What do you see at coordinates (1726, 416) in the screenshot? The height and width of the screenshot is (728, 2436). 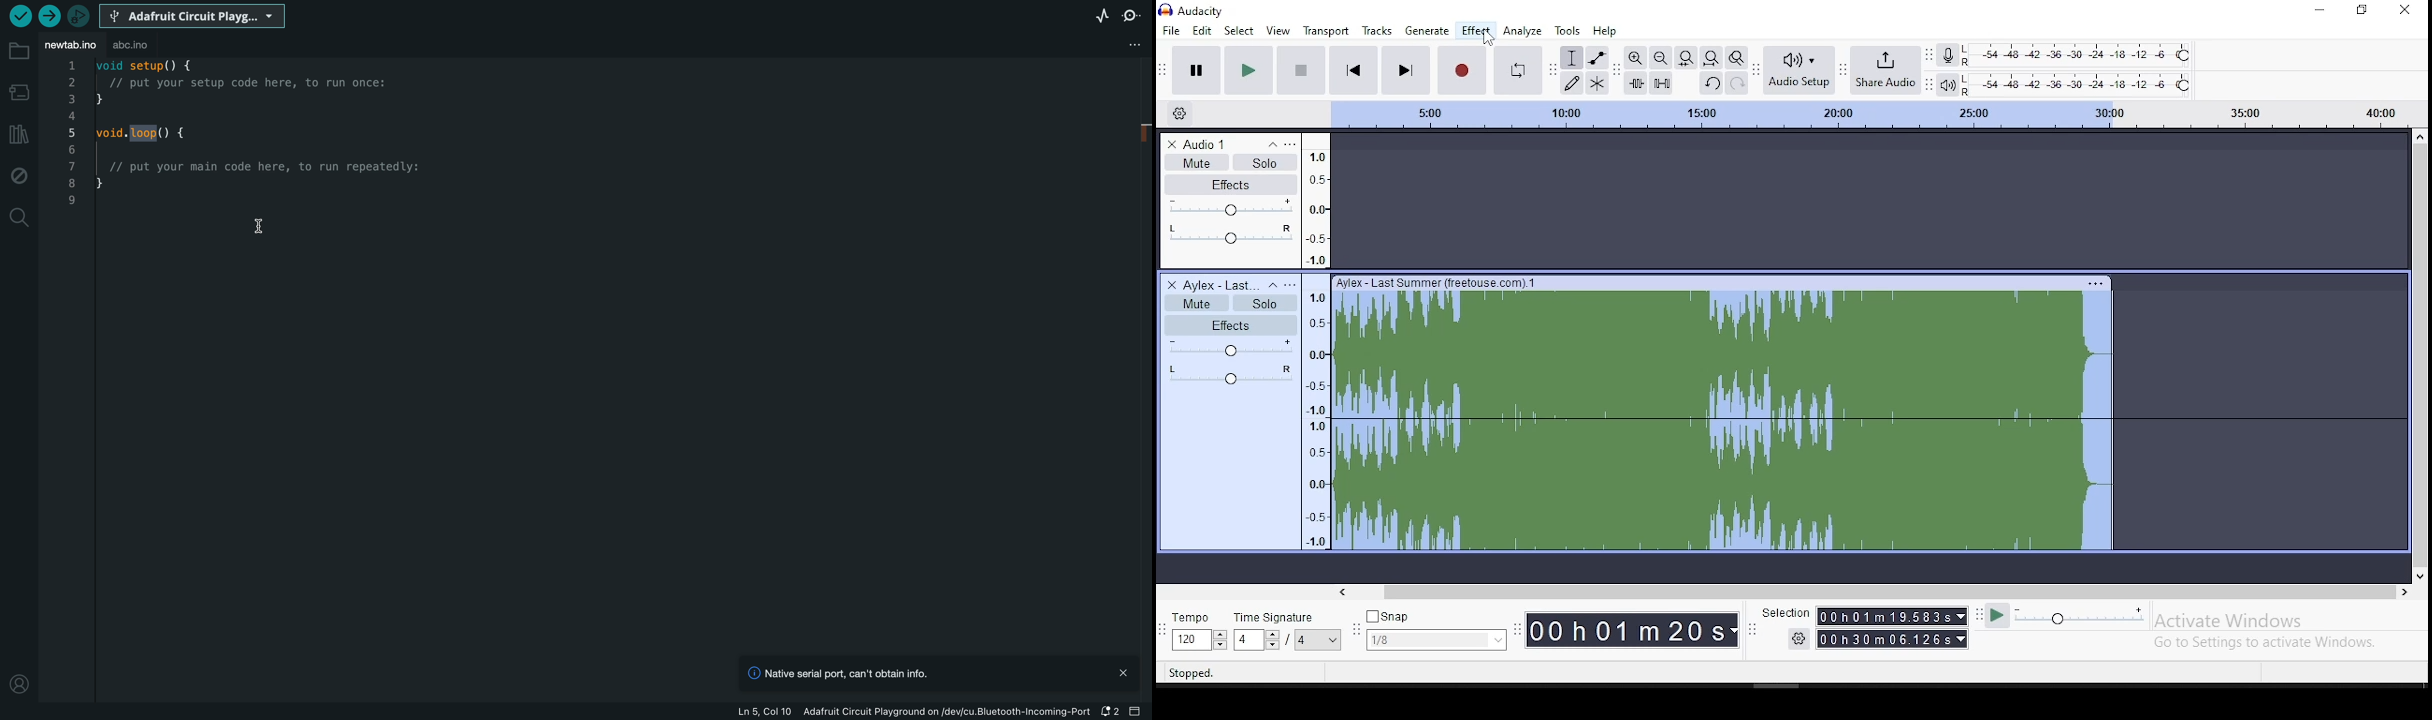 I see `audio track` at bounding box center [1726, 416].